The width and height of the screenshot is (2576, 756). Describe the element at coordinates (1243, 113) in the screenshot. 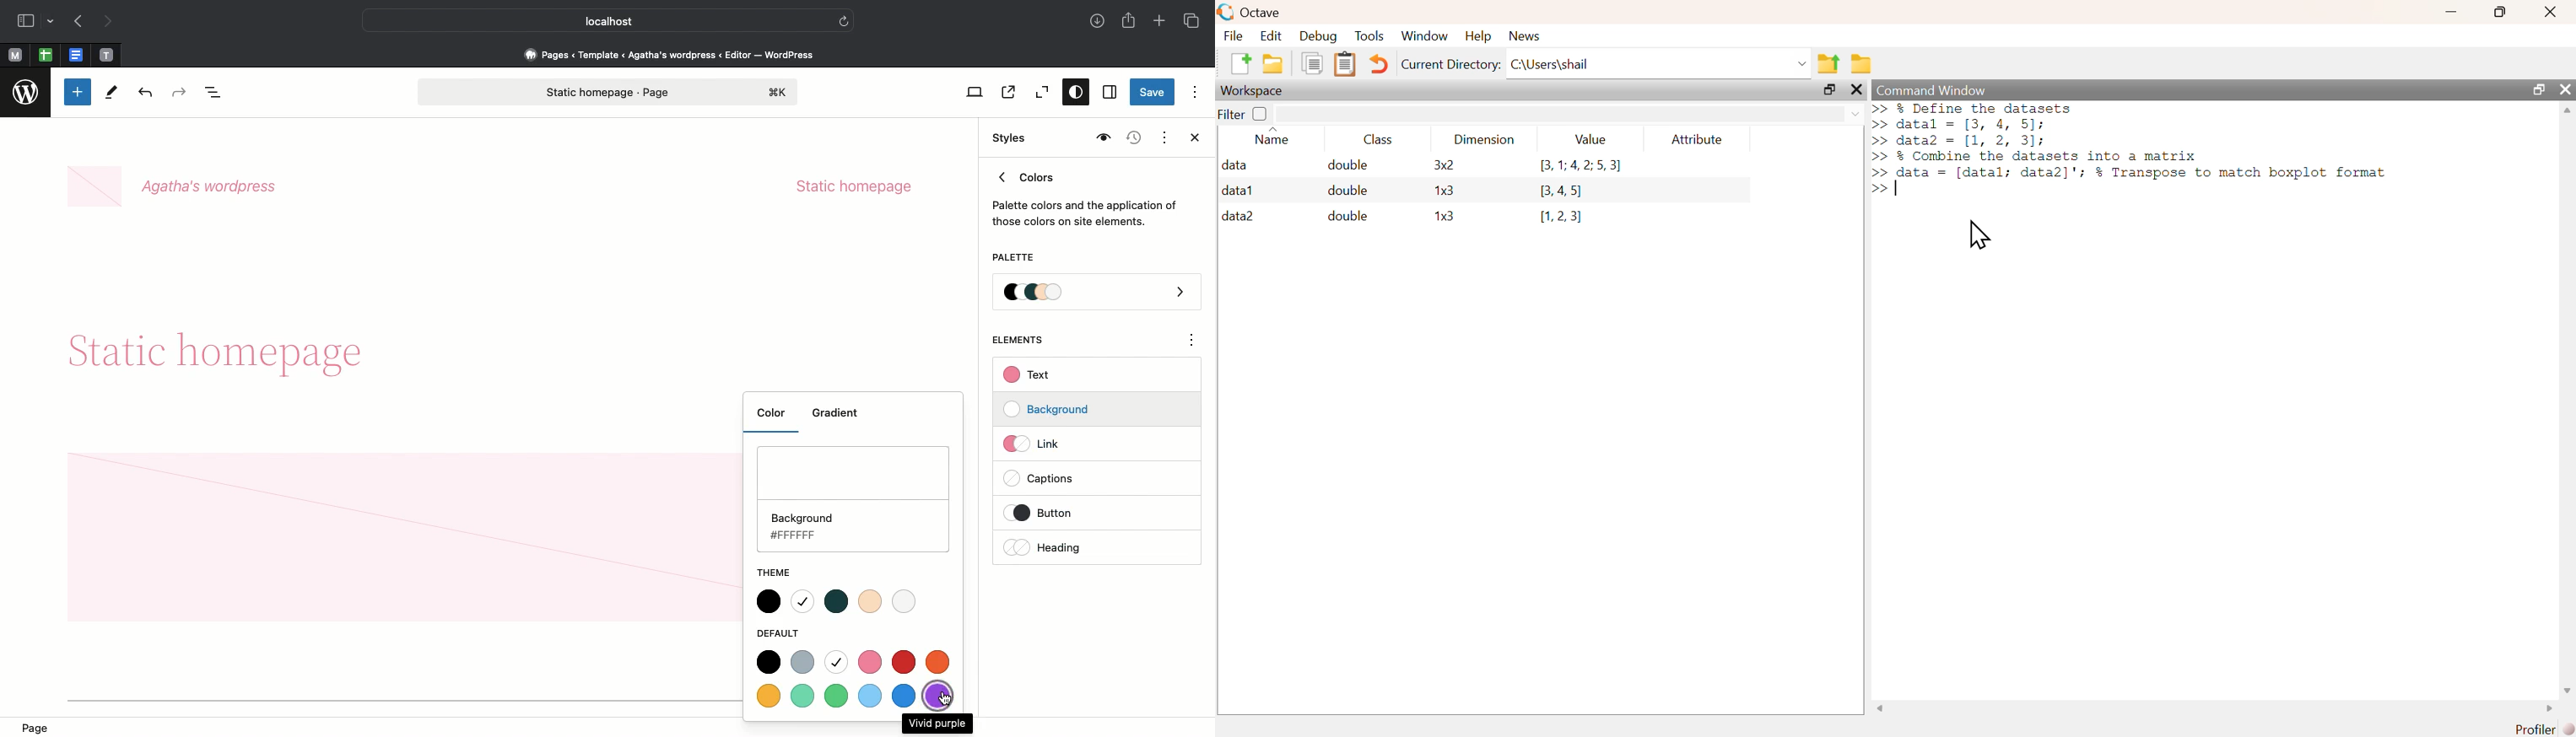

I see `Filter` at that location.